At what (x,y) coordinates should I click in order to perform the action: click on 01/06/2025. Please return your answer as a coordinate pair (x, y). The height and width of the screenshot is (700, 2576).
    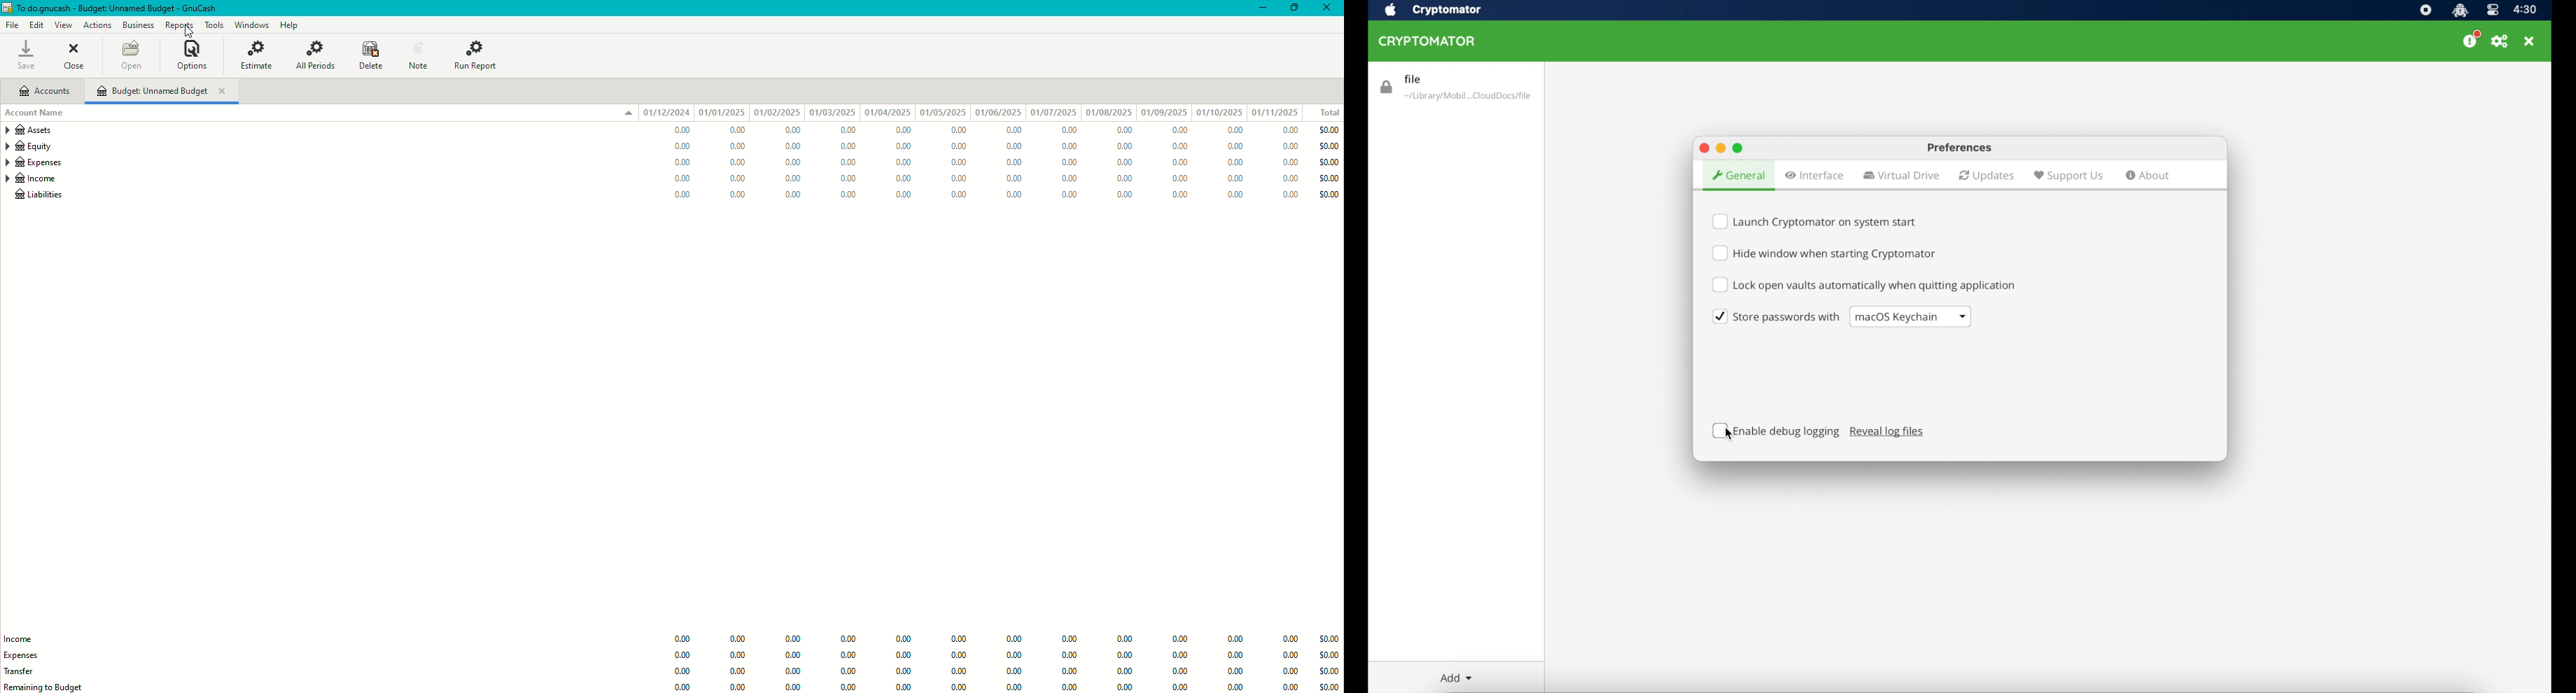
    Looking at the image, I should click on (997, 113).